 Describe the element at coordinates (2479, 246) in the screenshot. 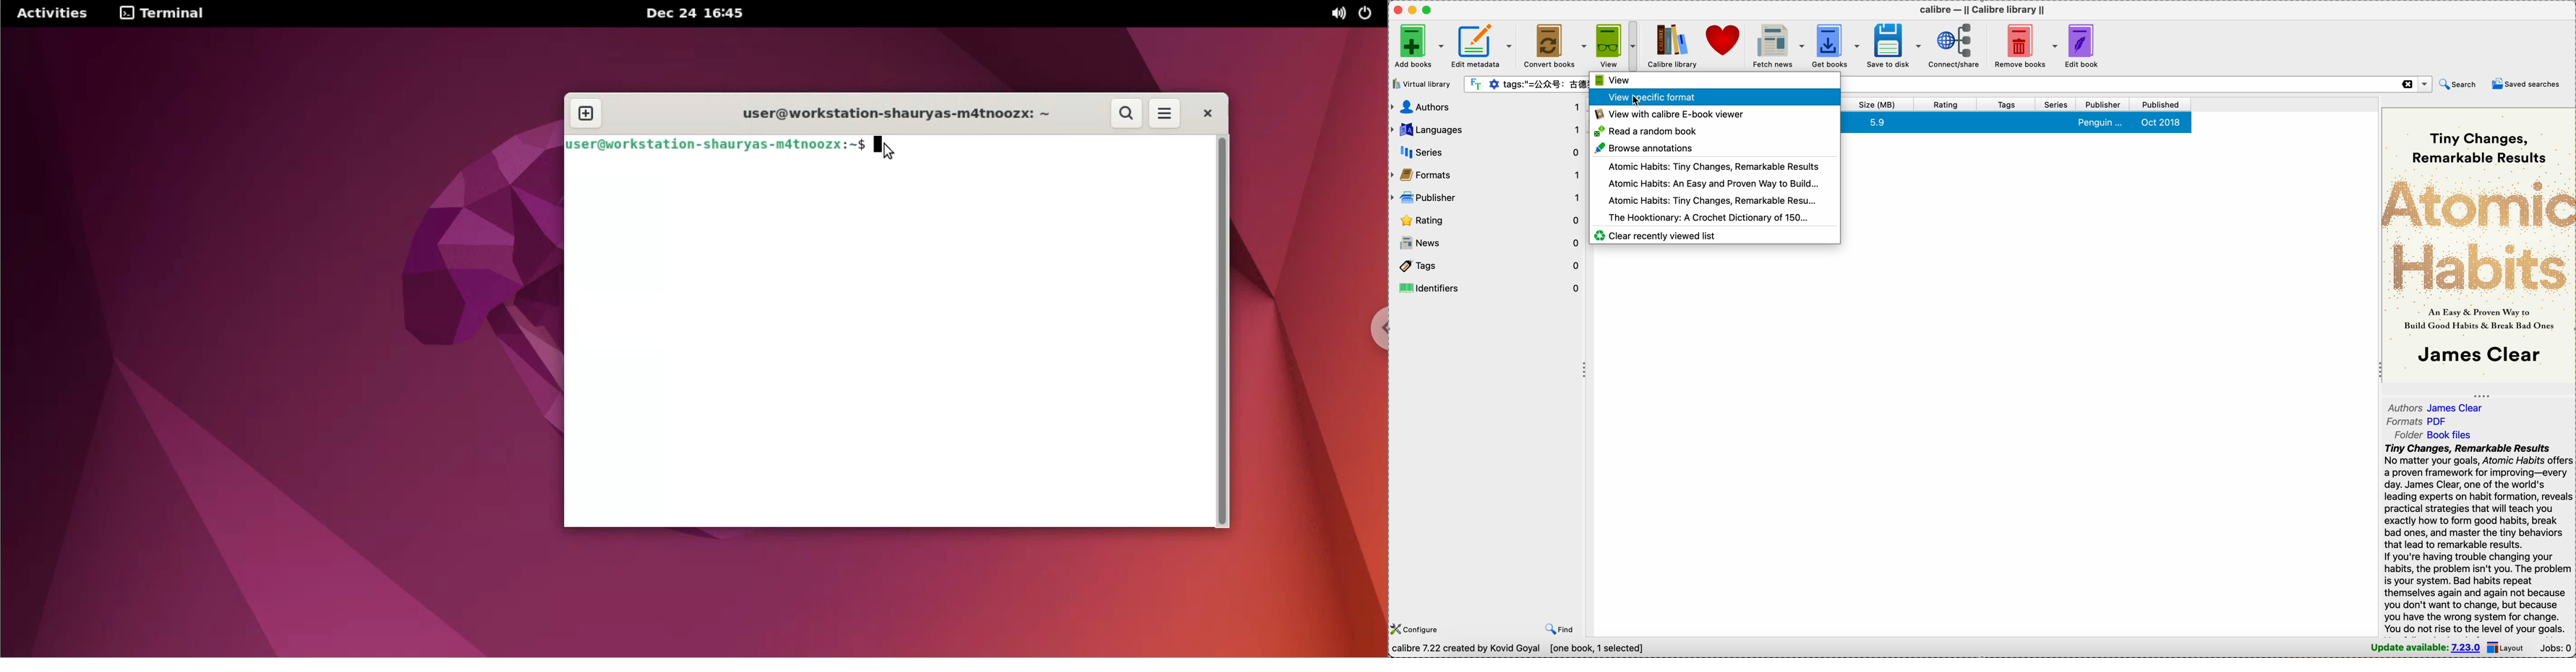

I see `book cover preview` at that location.